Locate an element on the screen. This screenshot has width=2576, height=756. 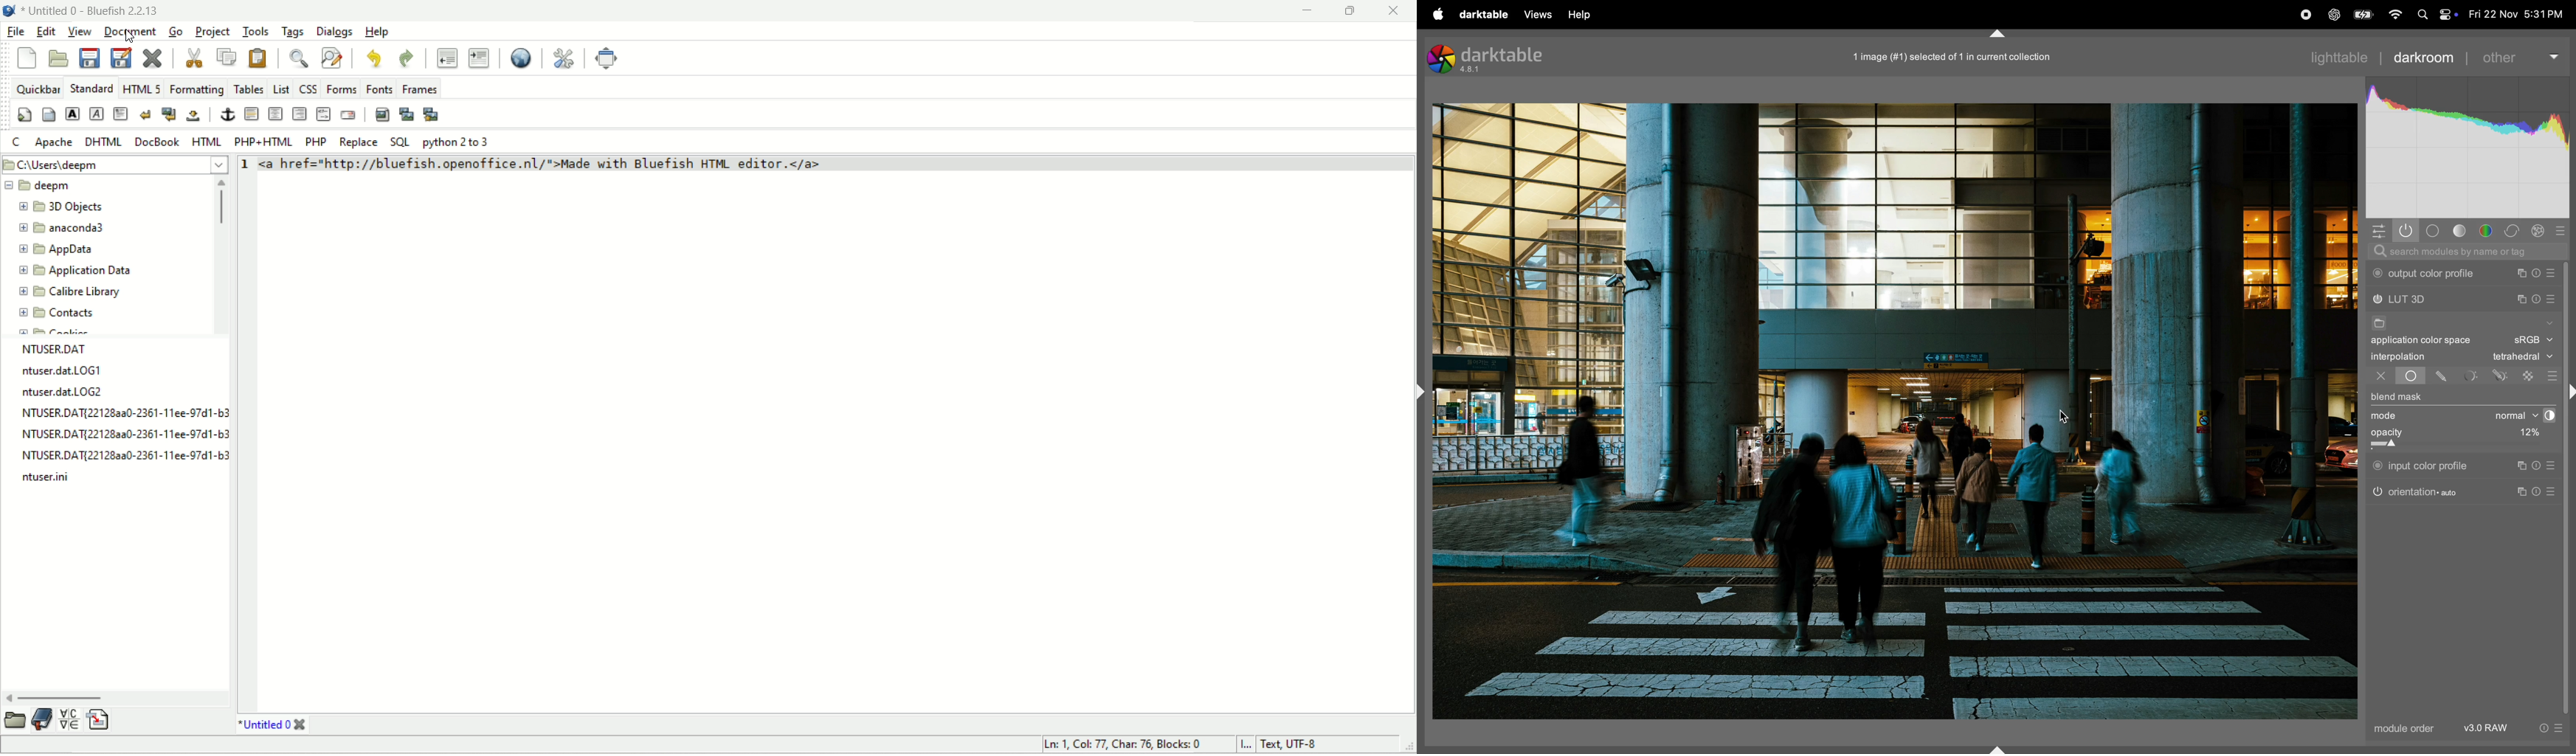
strong is located at coordinates (72, 115).